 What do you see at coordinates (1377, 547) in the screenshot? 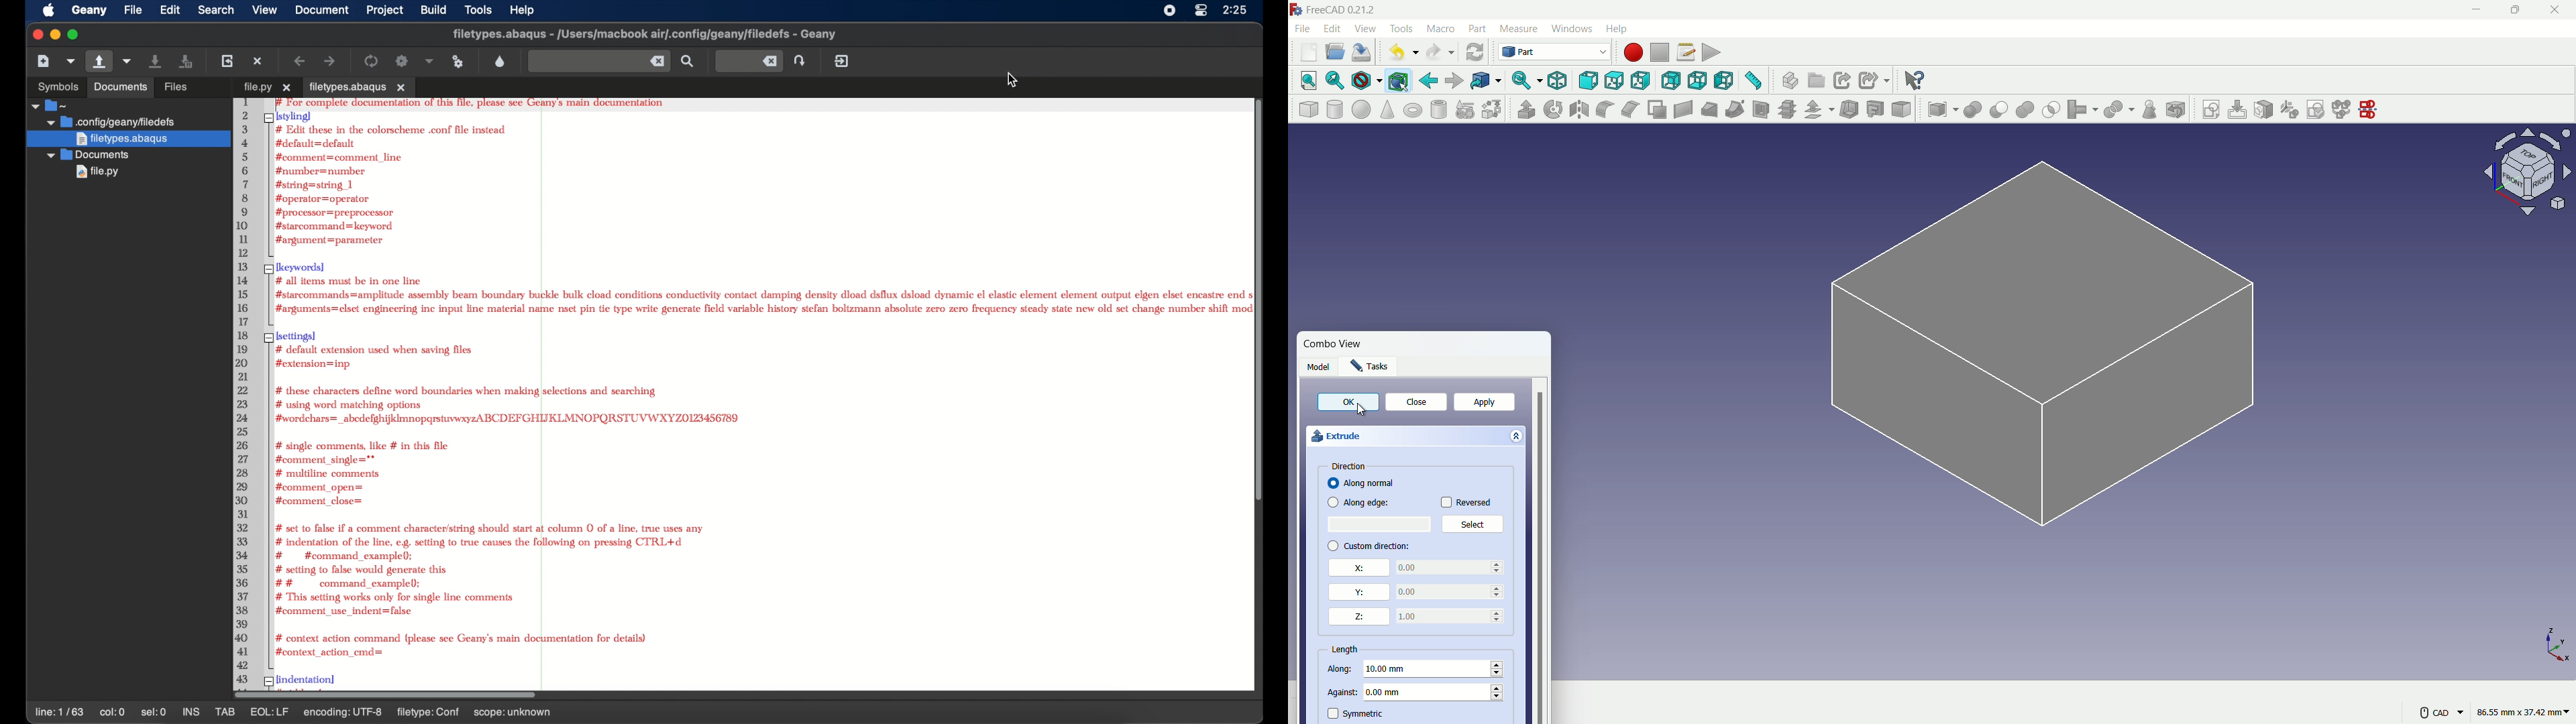
I see `custom direction` at bounding box center [1377, 547].